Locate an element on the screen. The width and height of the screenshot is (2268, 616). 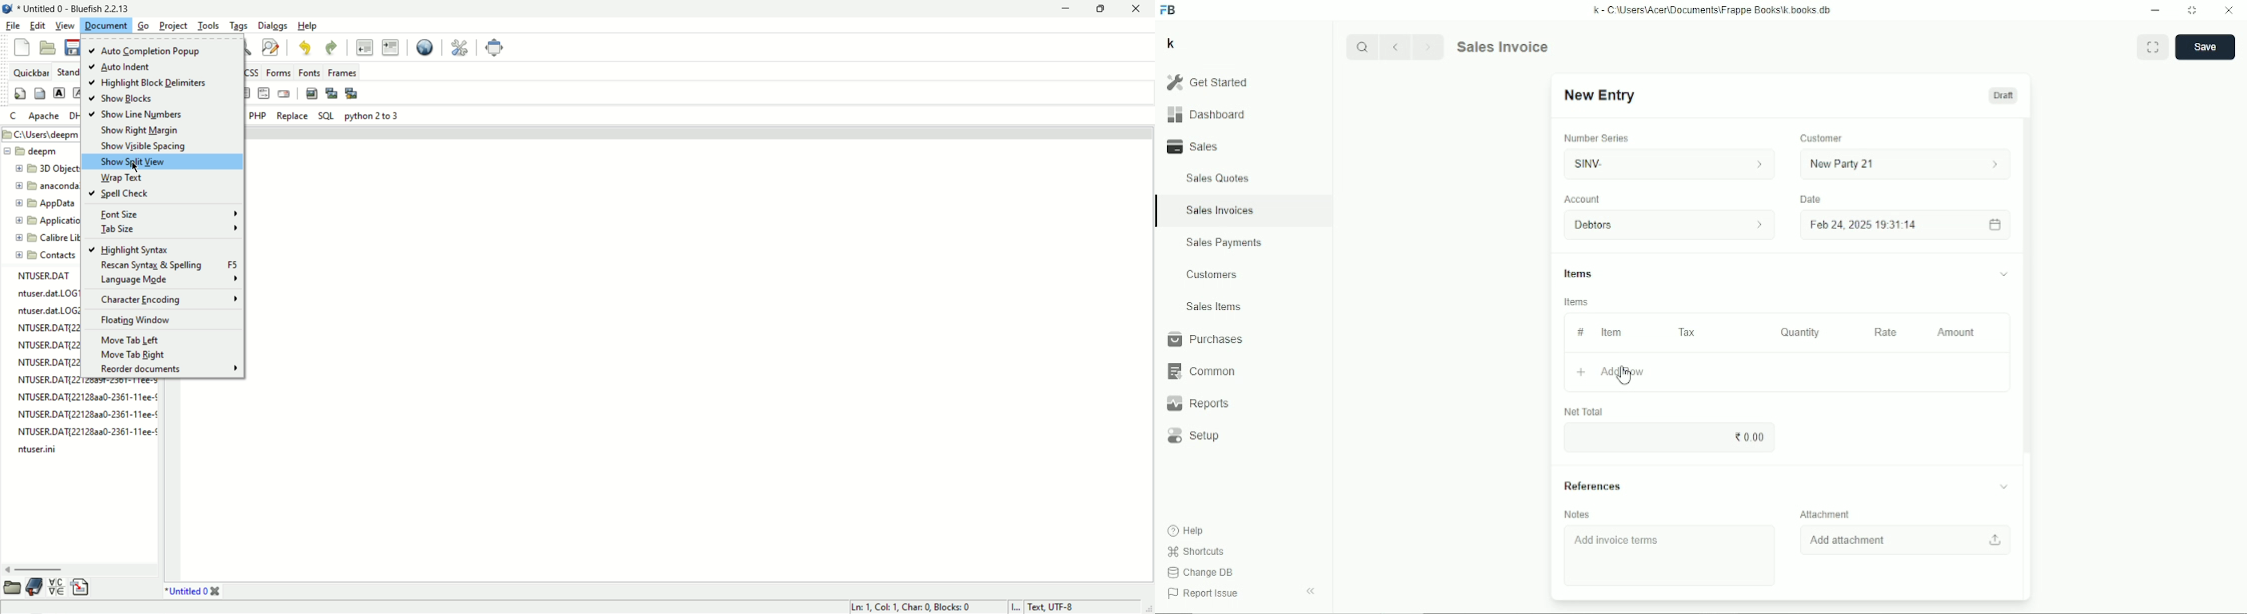
New party 21 is located at coordinates (1907, 164).